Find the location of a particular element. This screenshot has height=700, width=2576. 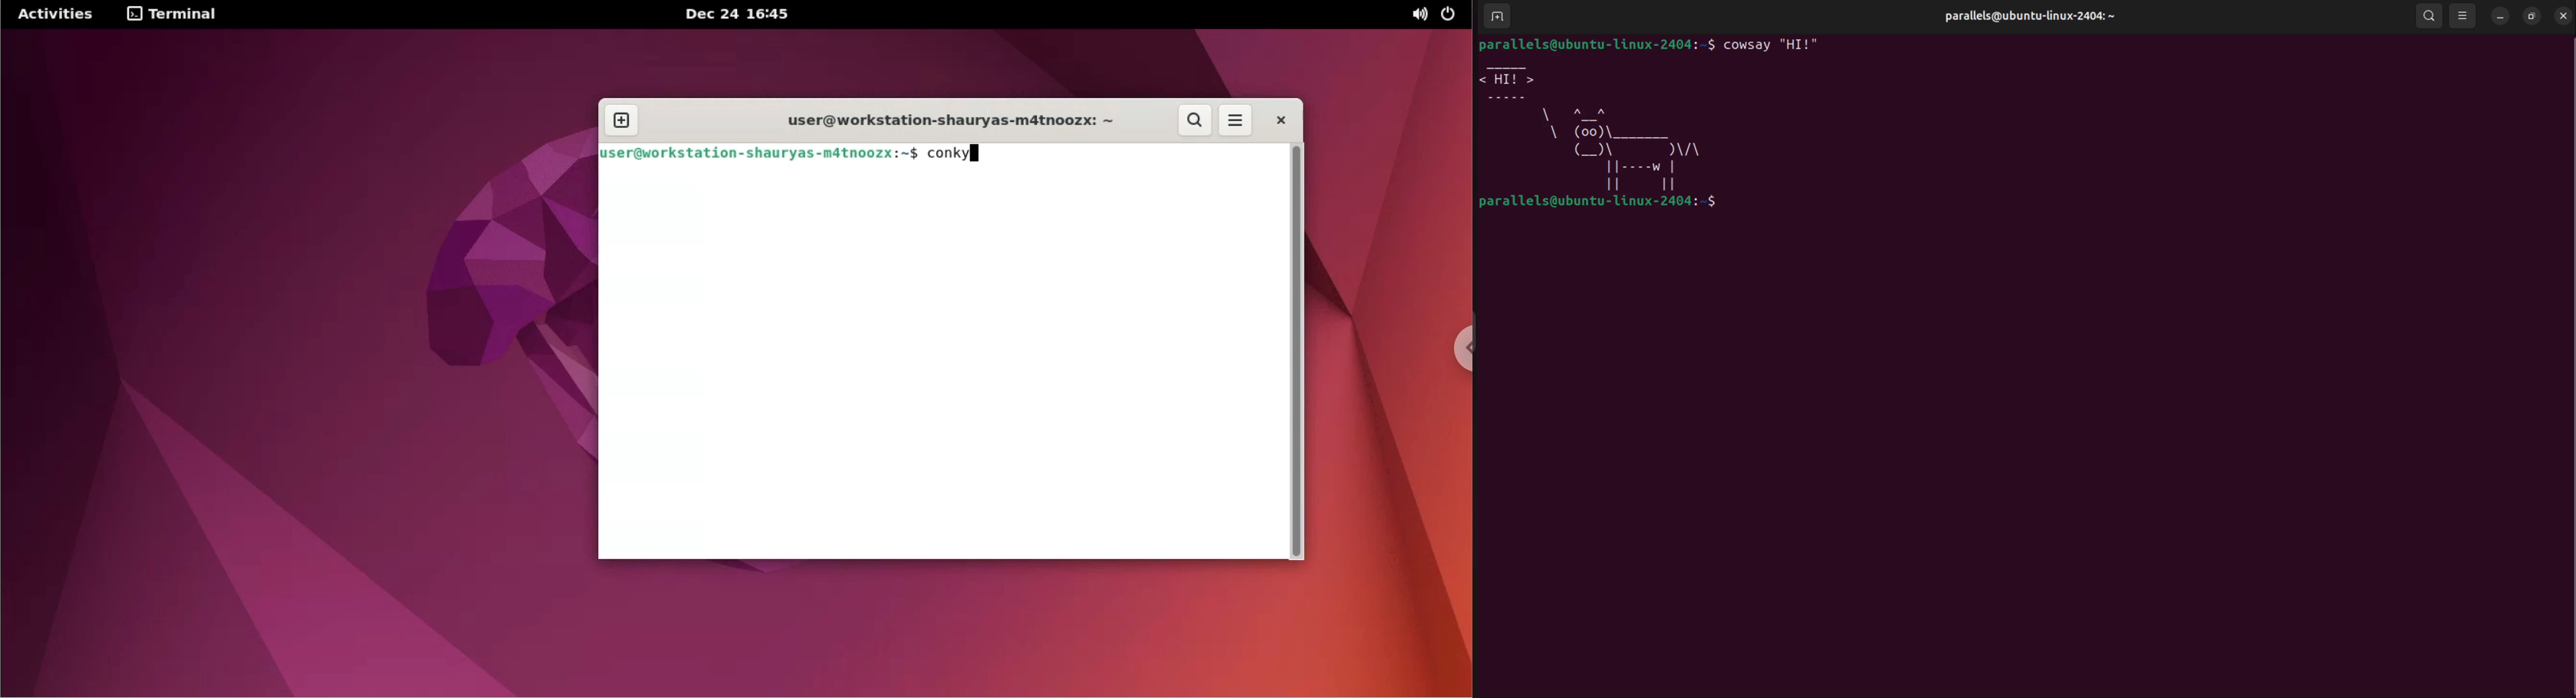

resize is located at coordinates (2531, 17).